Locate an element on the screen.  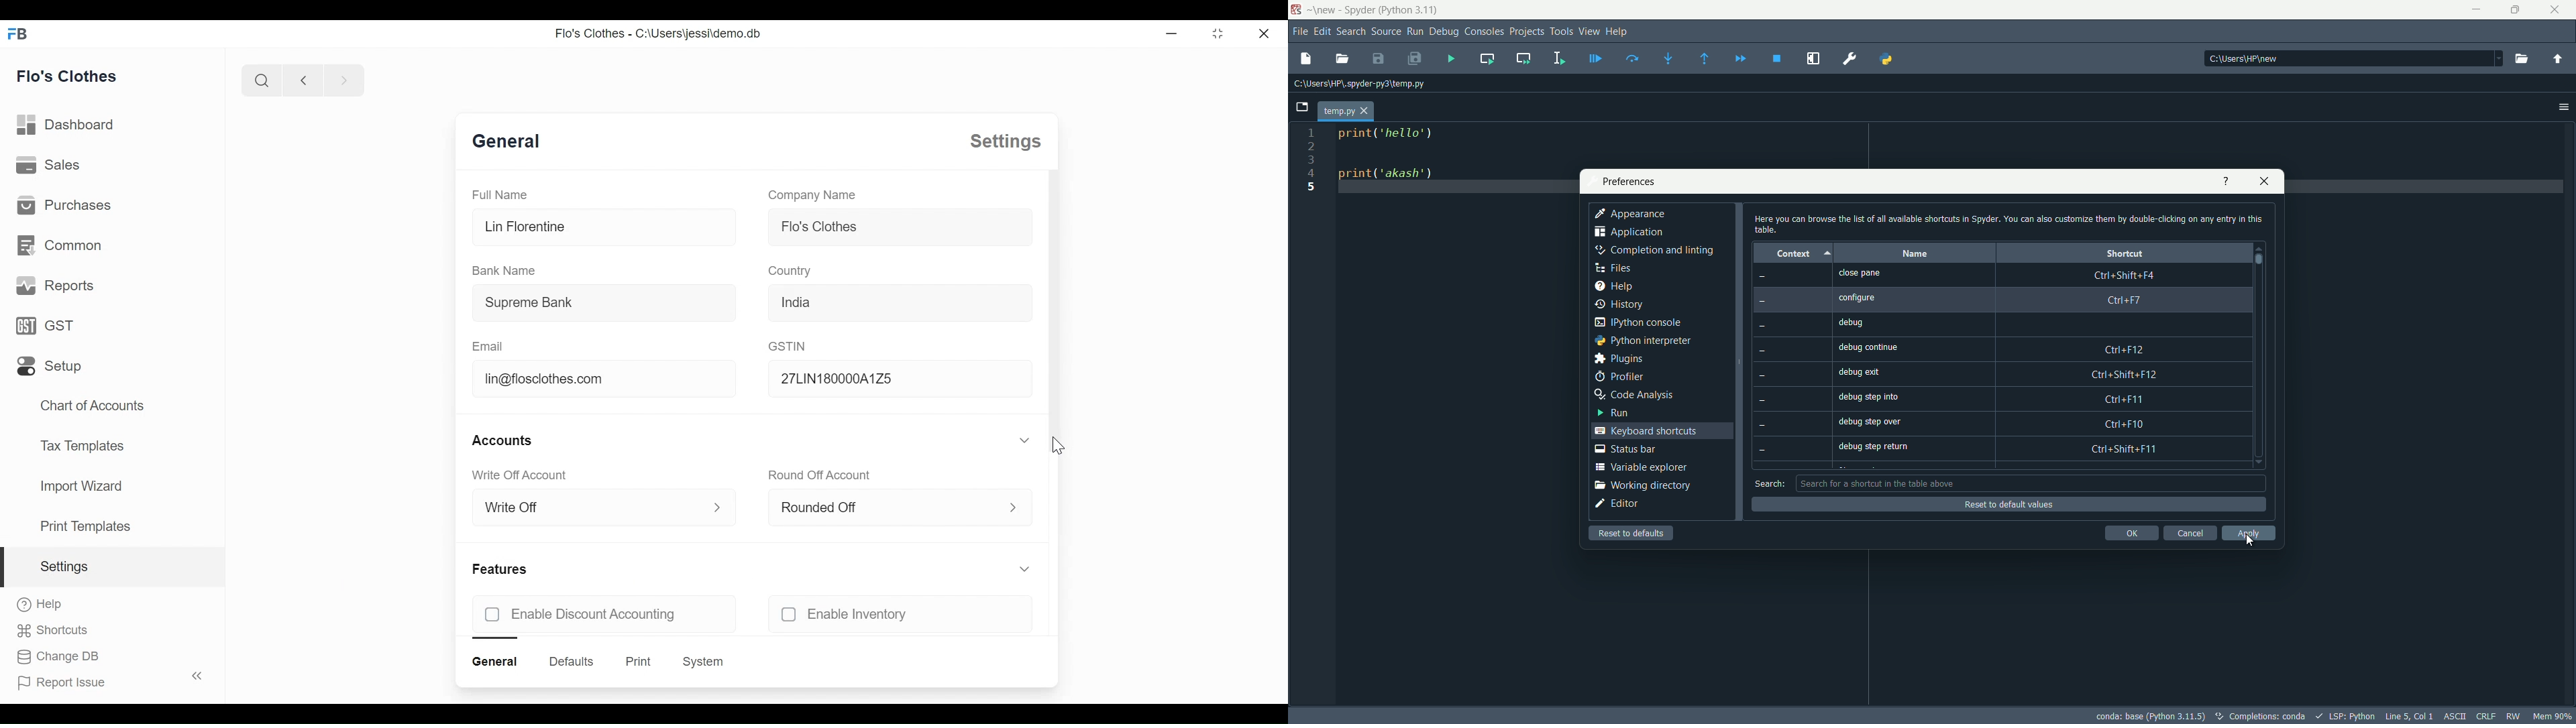
lin@flosclothes.com is located at coordinates (602, 380).